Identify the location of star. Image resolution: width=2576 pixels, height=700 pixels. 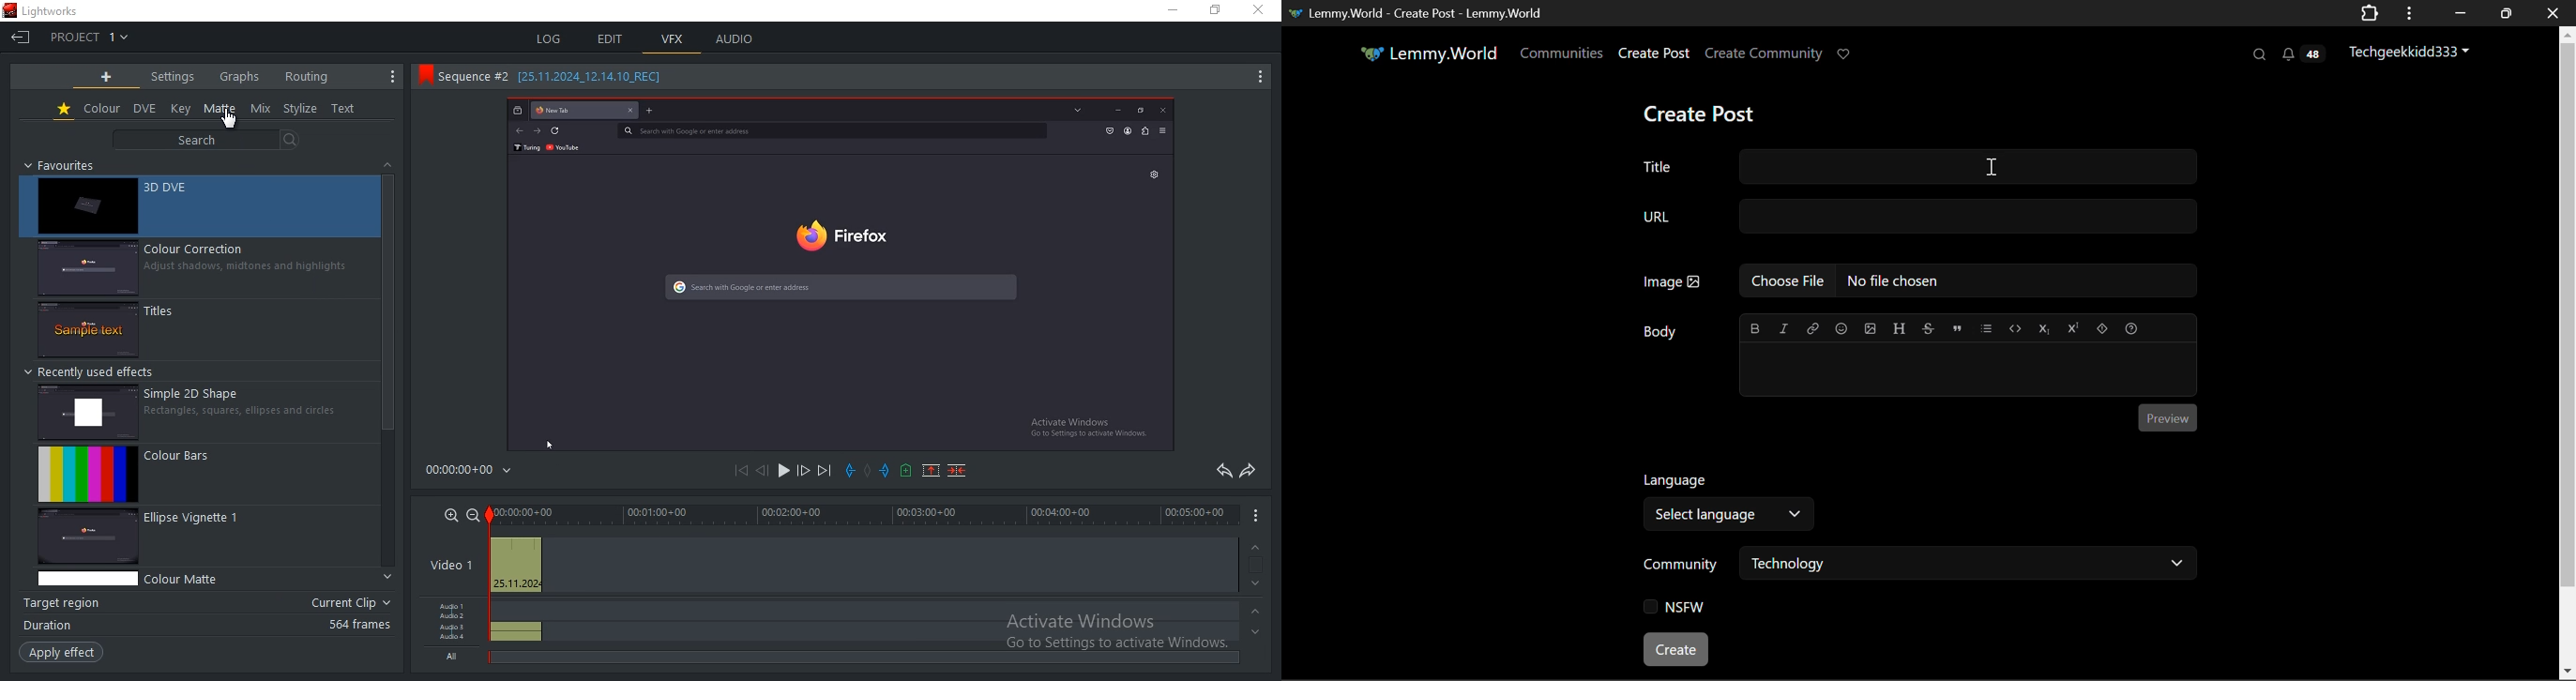
(65, 110).